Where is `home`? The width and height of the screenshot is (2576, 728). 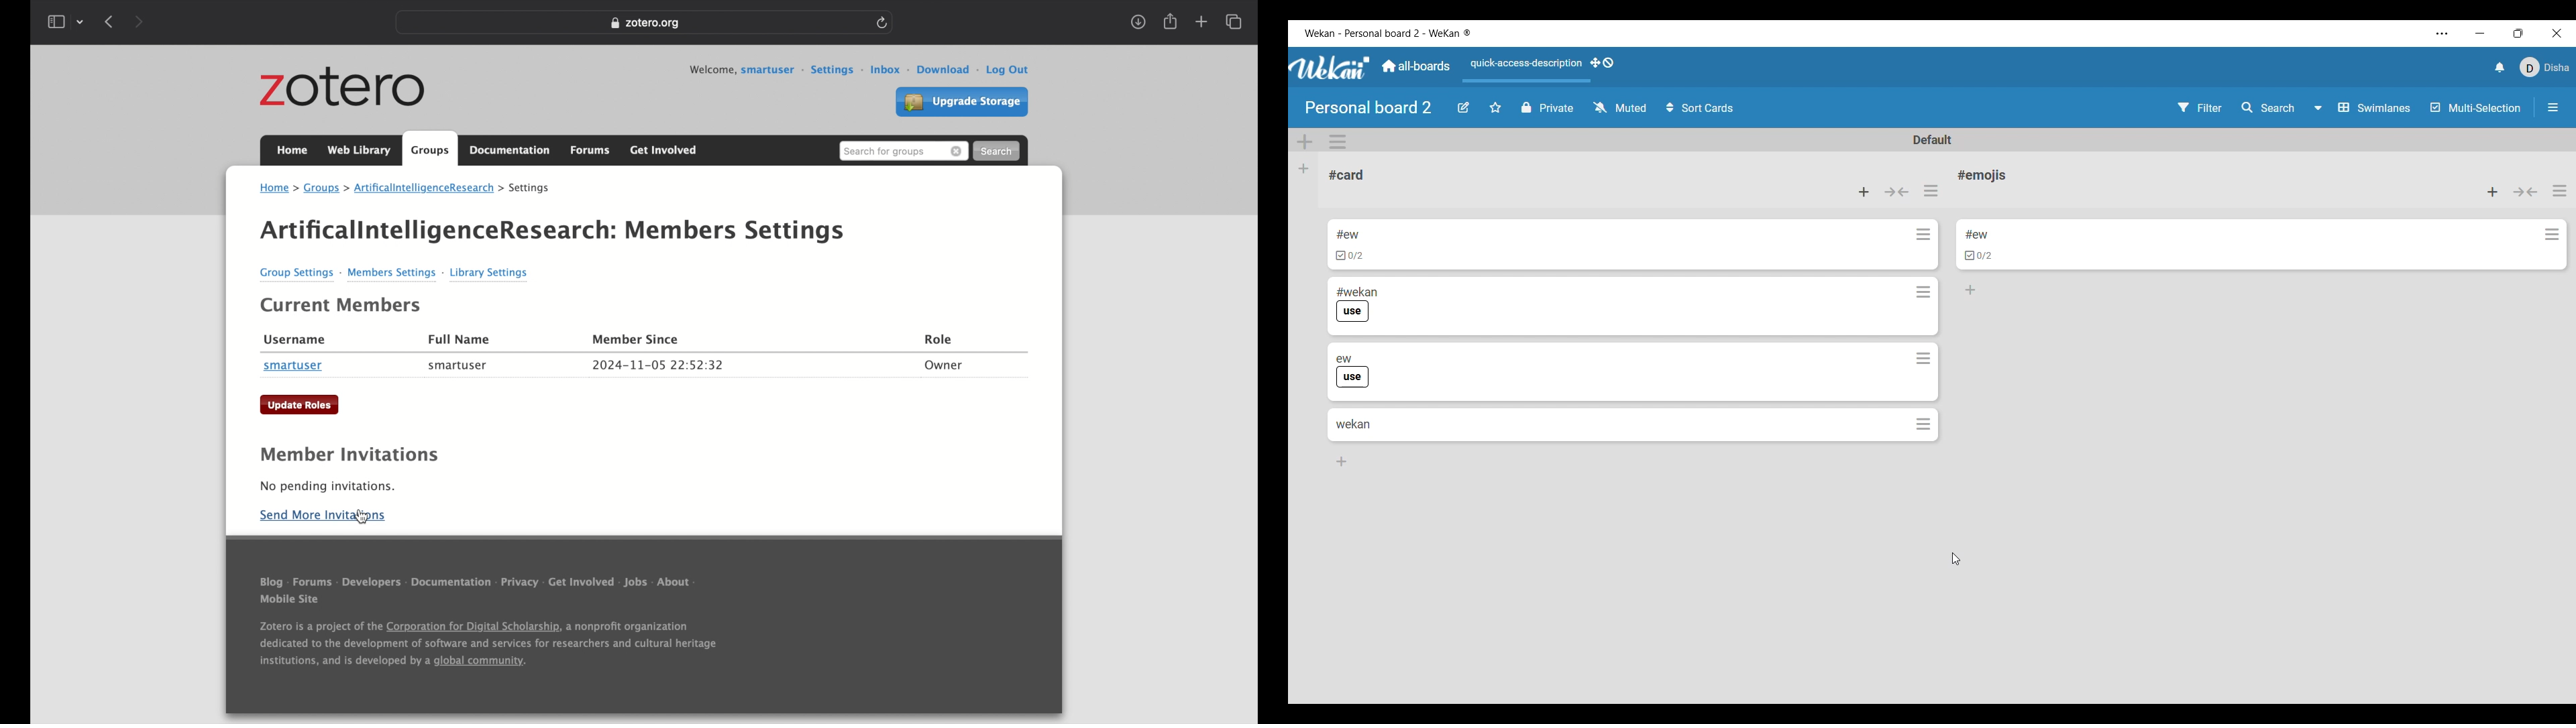 home is located at coordinates (279, 188).